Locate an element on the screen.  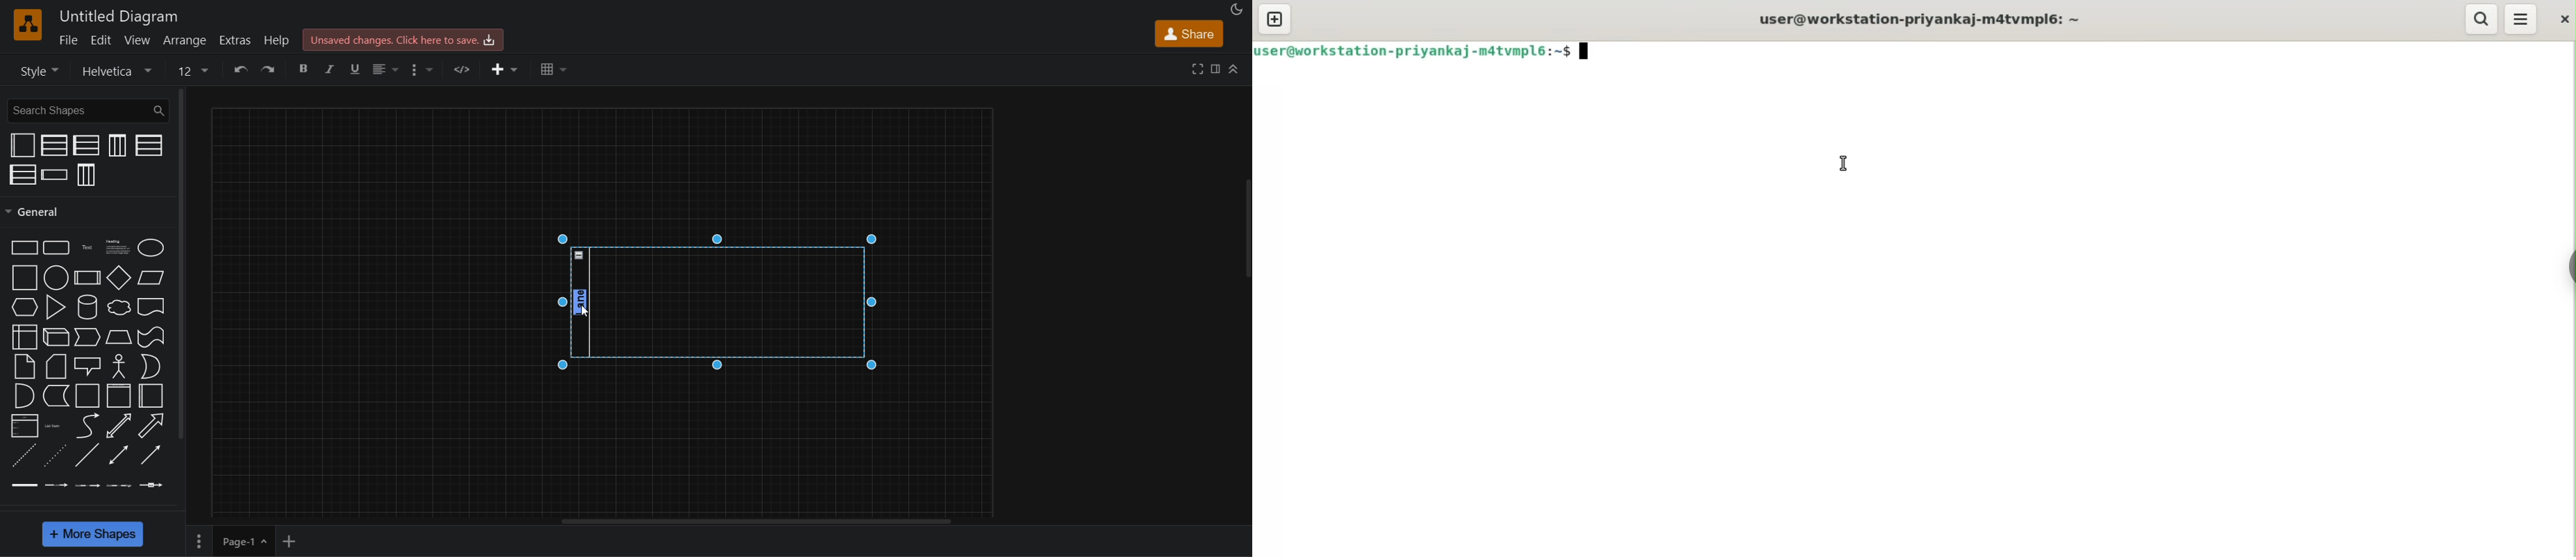
page 1 is located at coordinates (244, 541).